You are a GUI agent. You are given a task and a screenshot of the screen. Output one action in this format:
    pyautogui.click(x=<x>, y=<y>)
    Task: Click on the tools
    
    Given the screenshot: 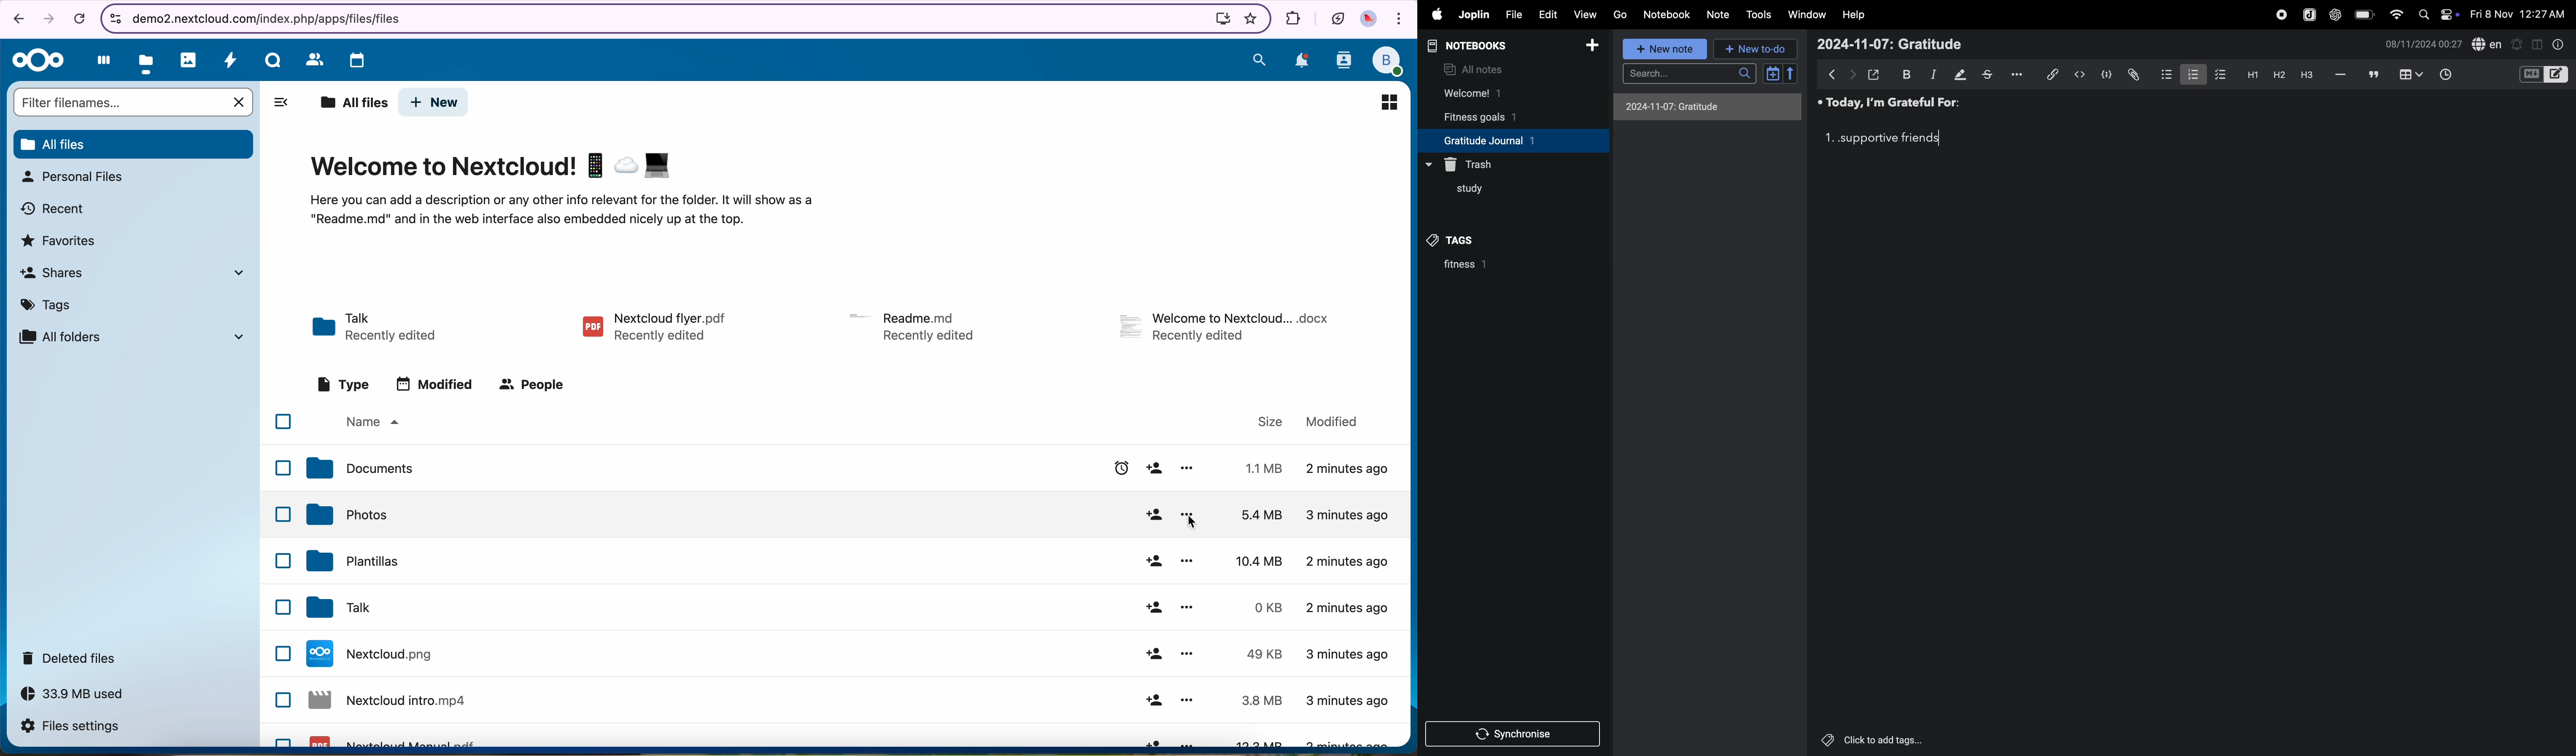 What is the action you would take?
    pyautogui.click(x=1759, y=15)
    